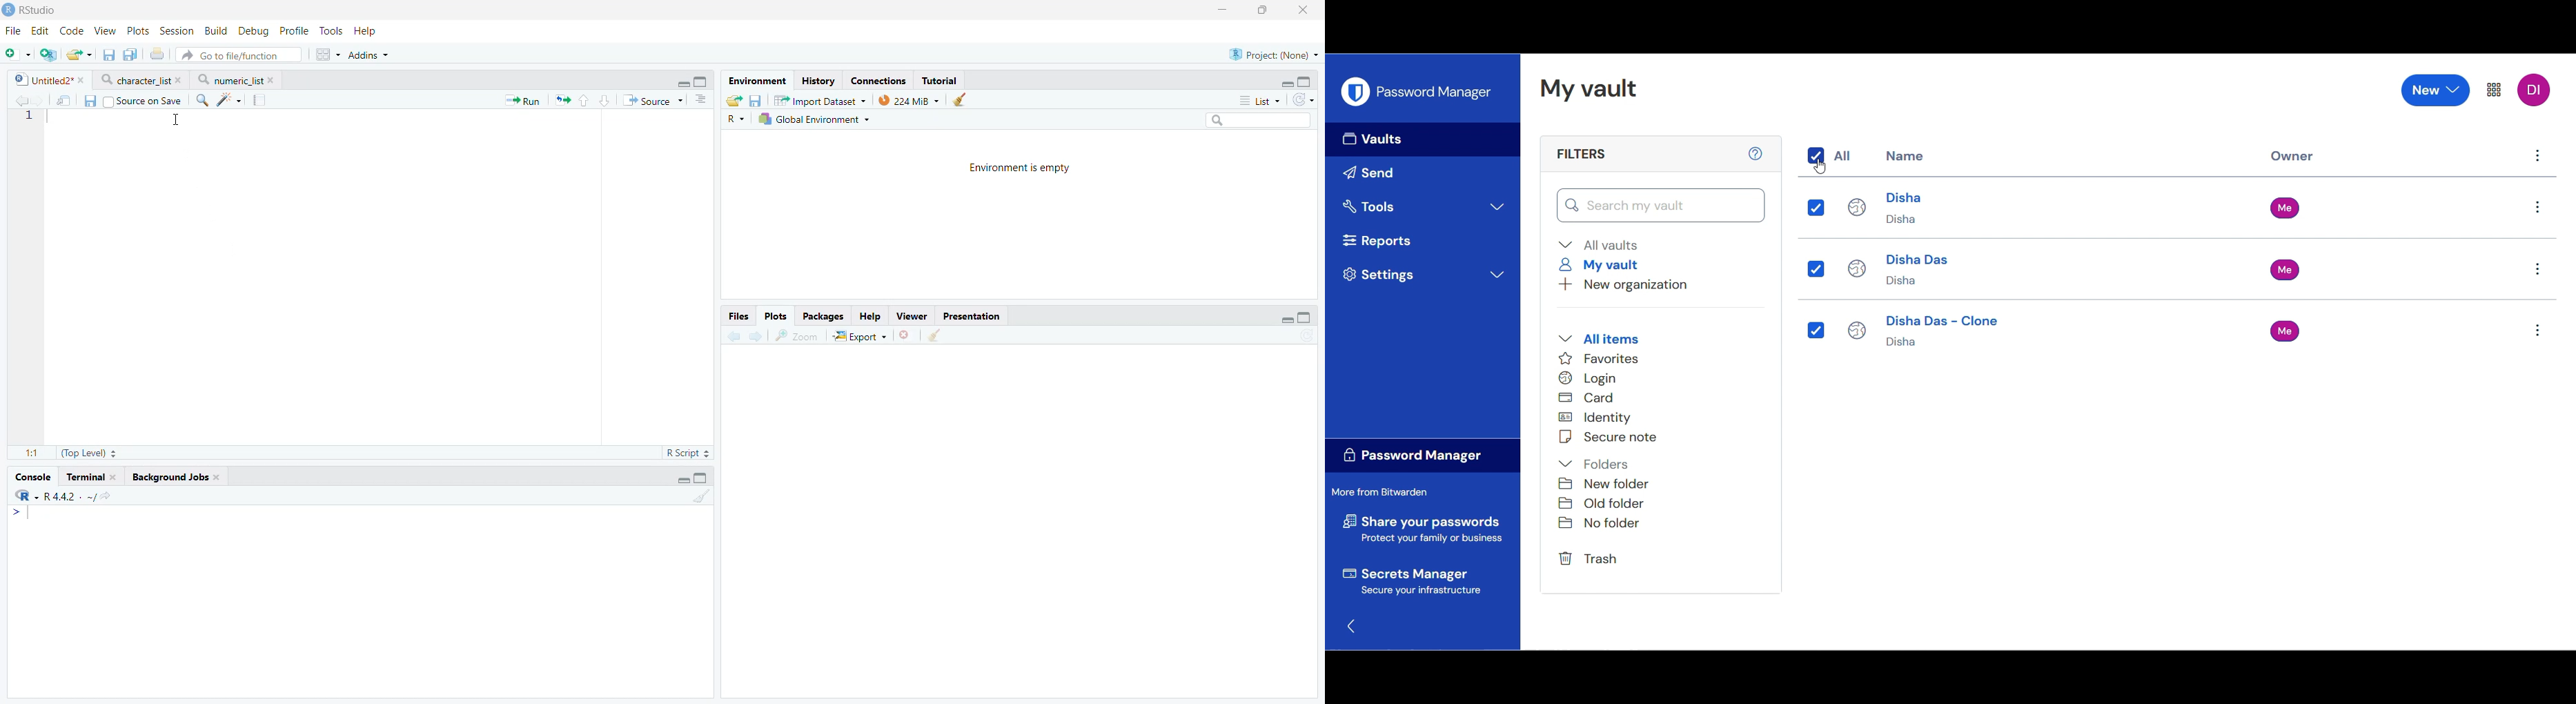  Describe the element at coordinates (63, 496) in the screenshot. I see `R 4.4.2- ~/` at that location.